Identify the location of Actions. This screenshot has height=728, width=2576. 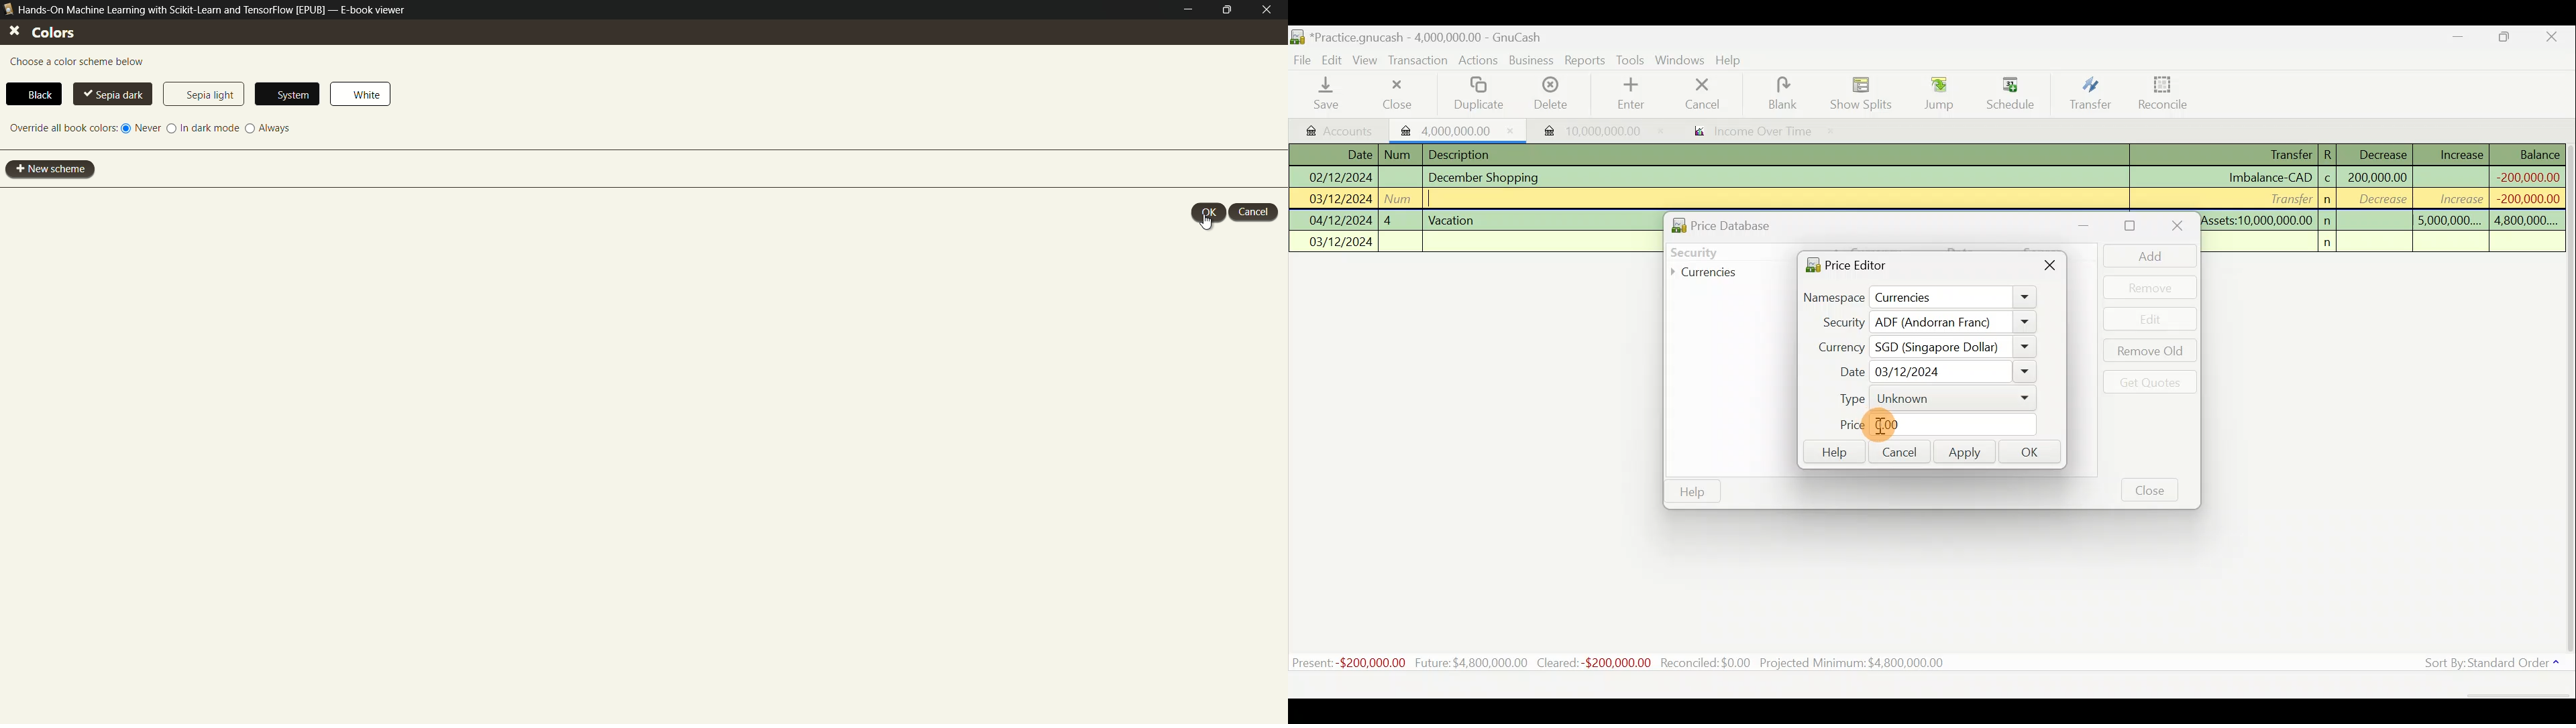
(1480, 61).